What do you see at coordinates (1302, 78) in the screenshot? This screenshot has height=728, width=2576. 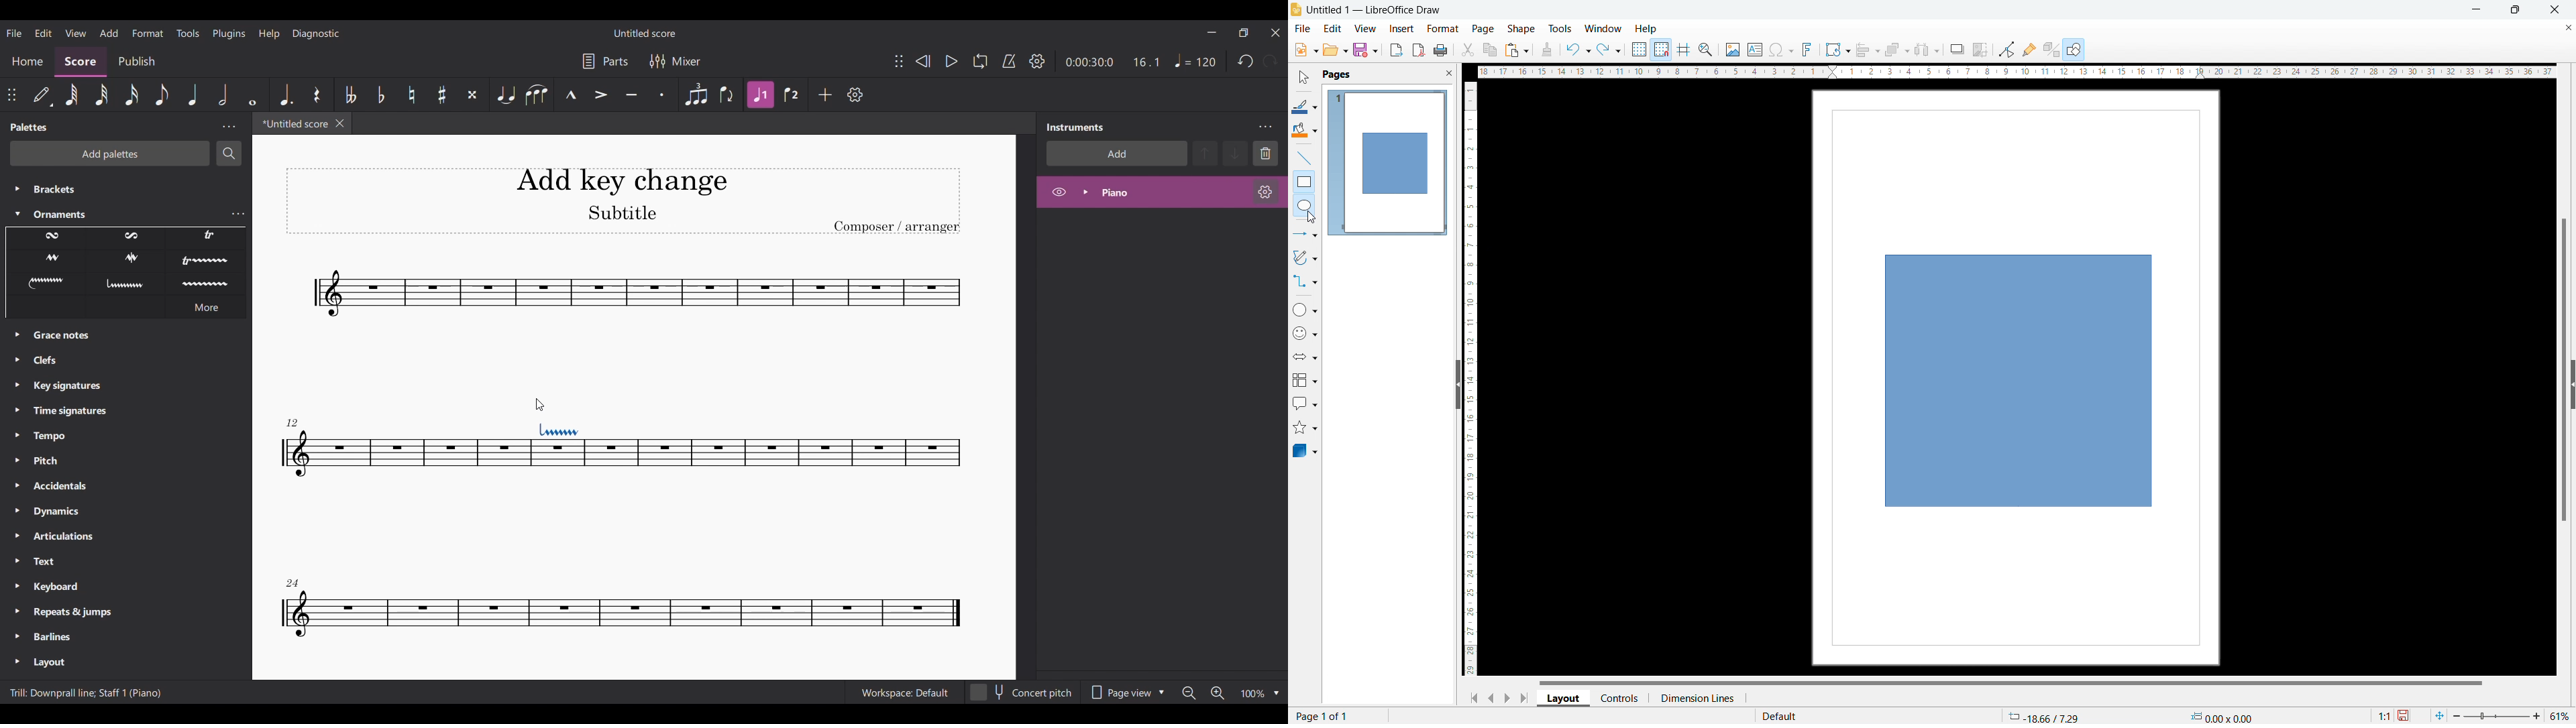 I see `select` at bounding box center [1302, 78].